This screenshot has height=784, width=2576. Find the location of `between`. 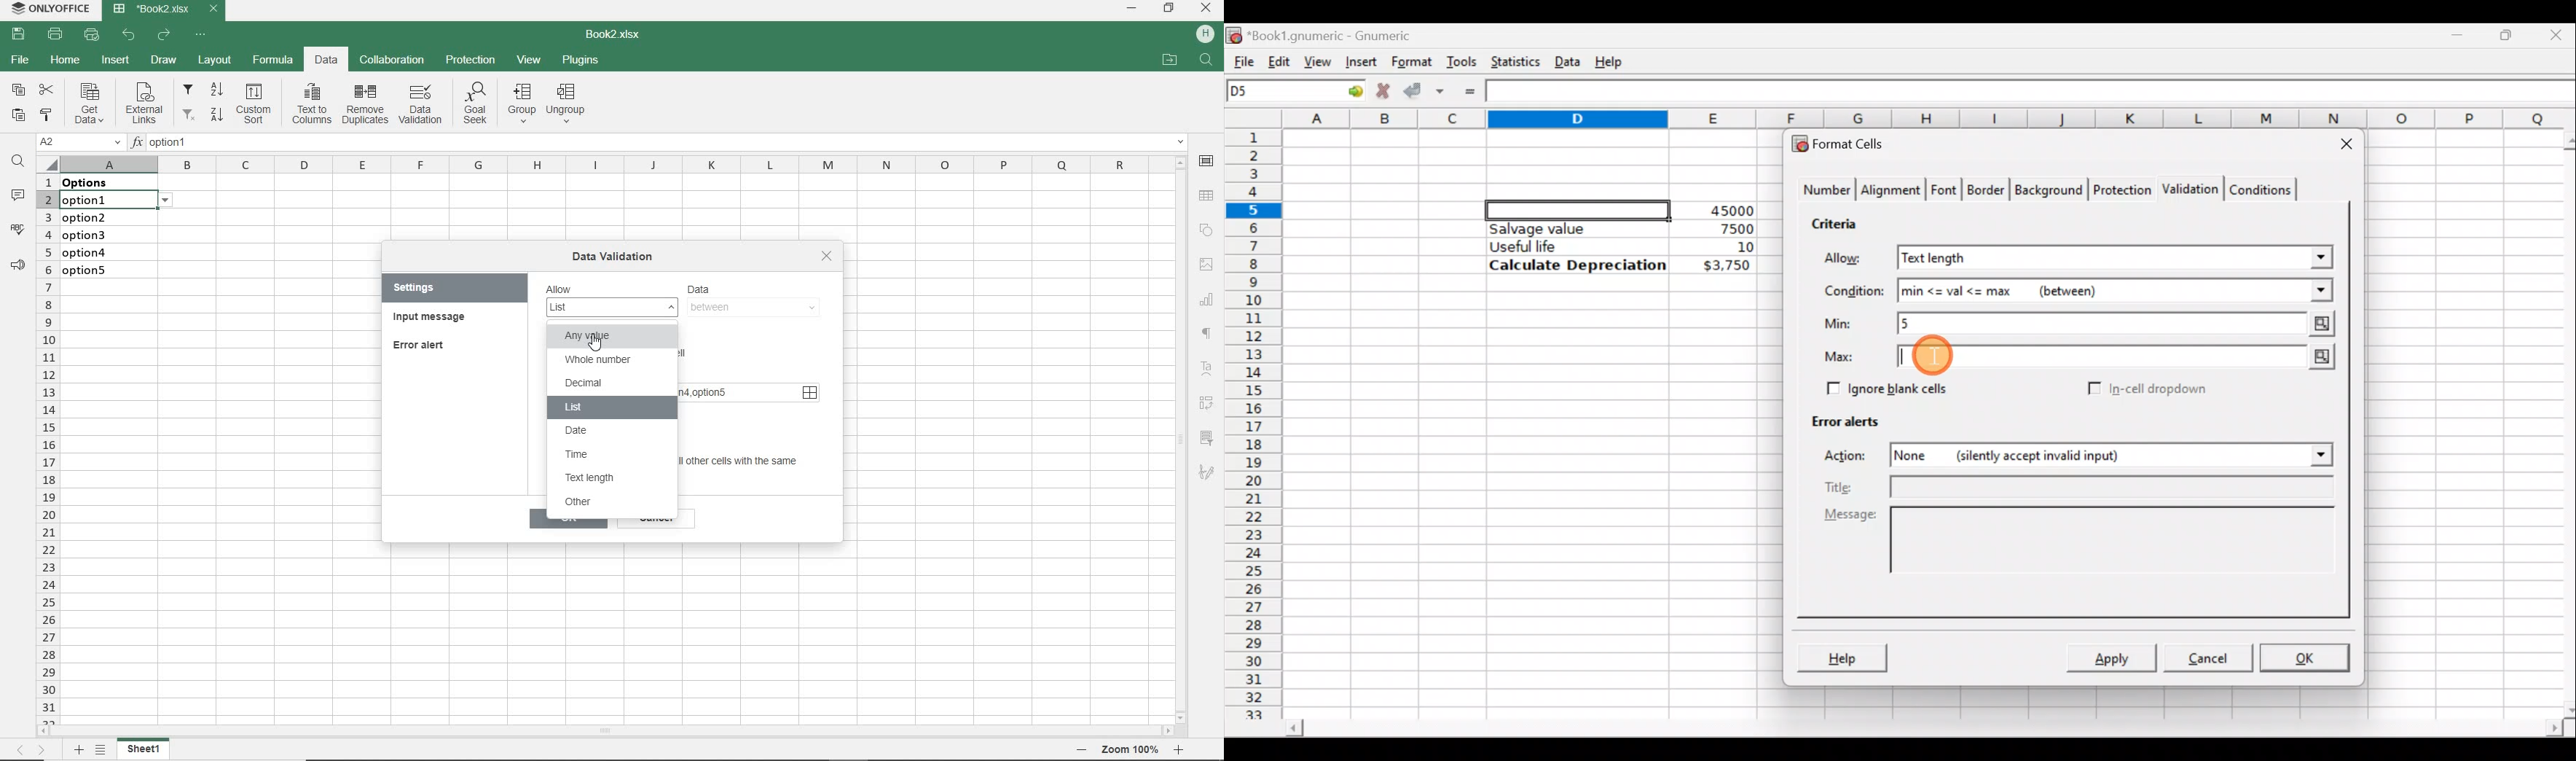

between is located at coordinates (751, 308).